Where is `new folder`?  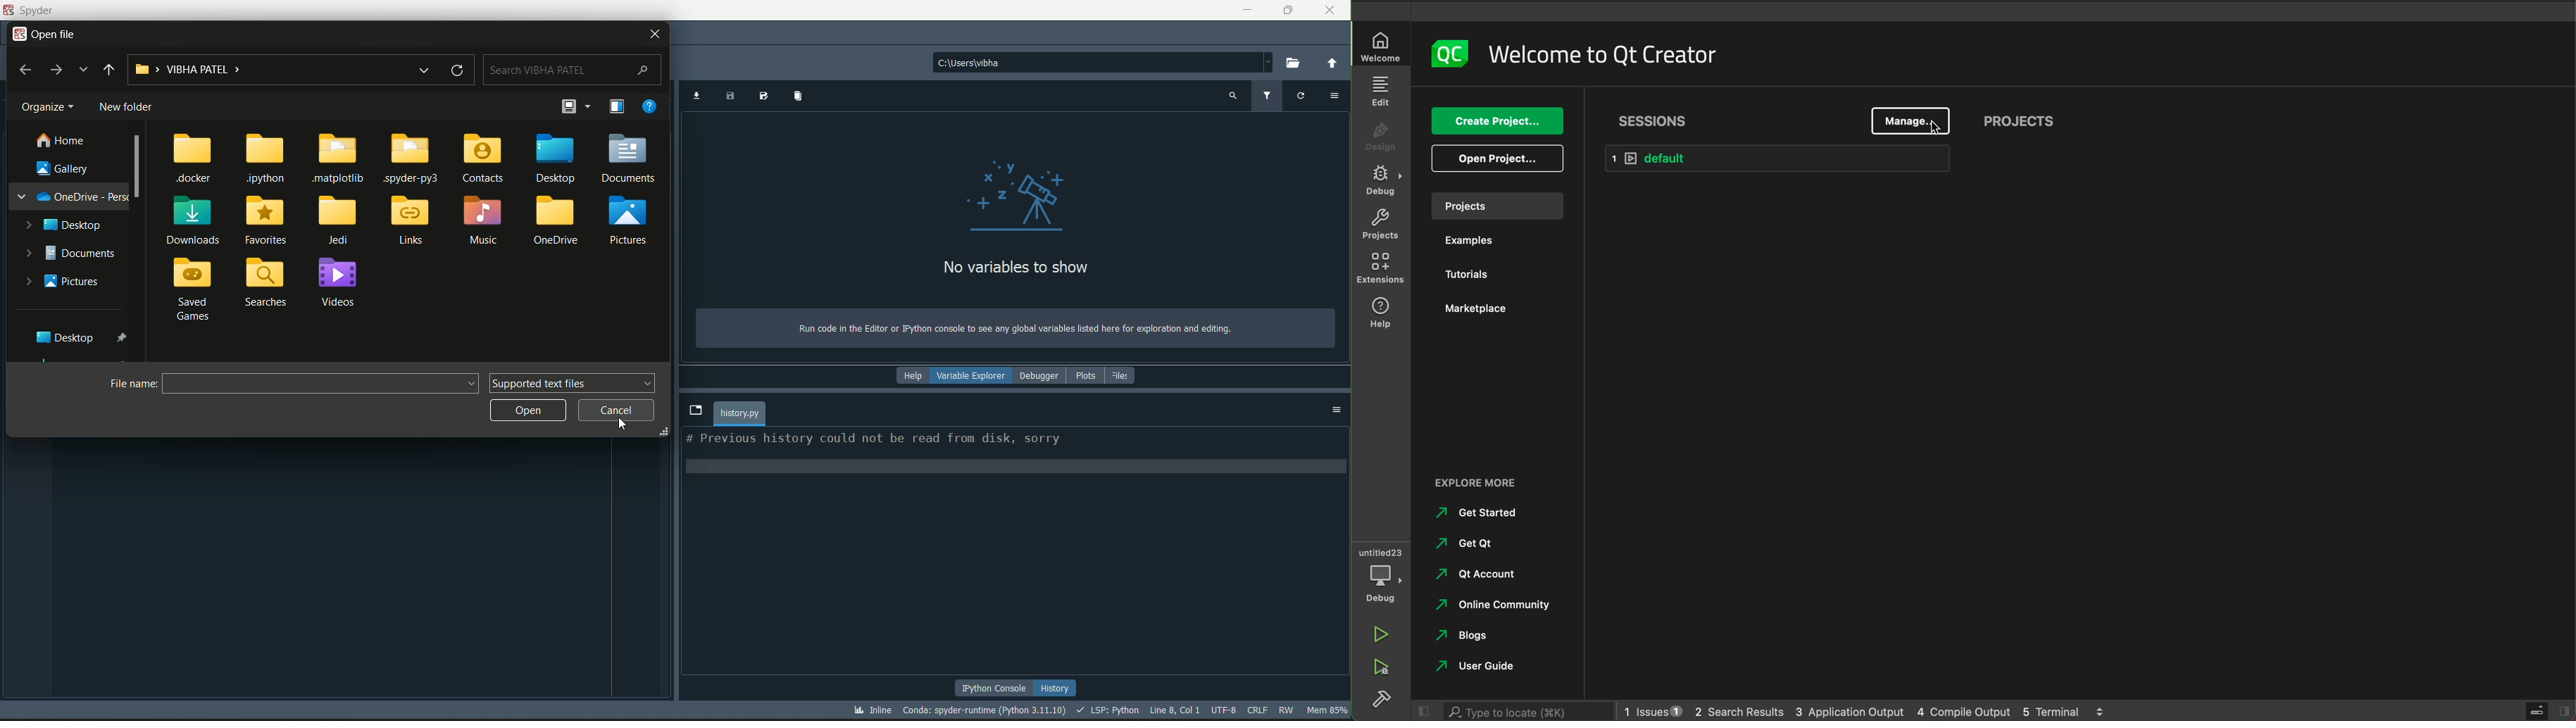
new folder is located at coordinates (128, 106).